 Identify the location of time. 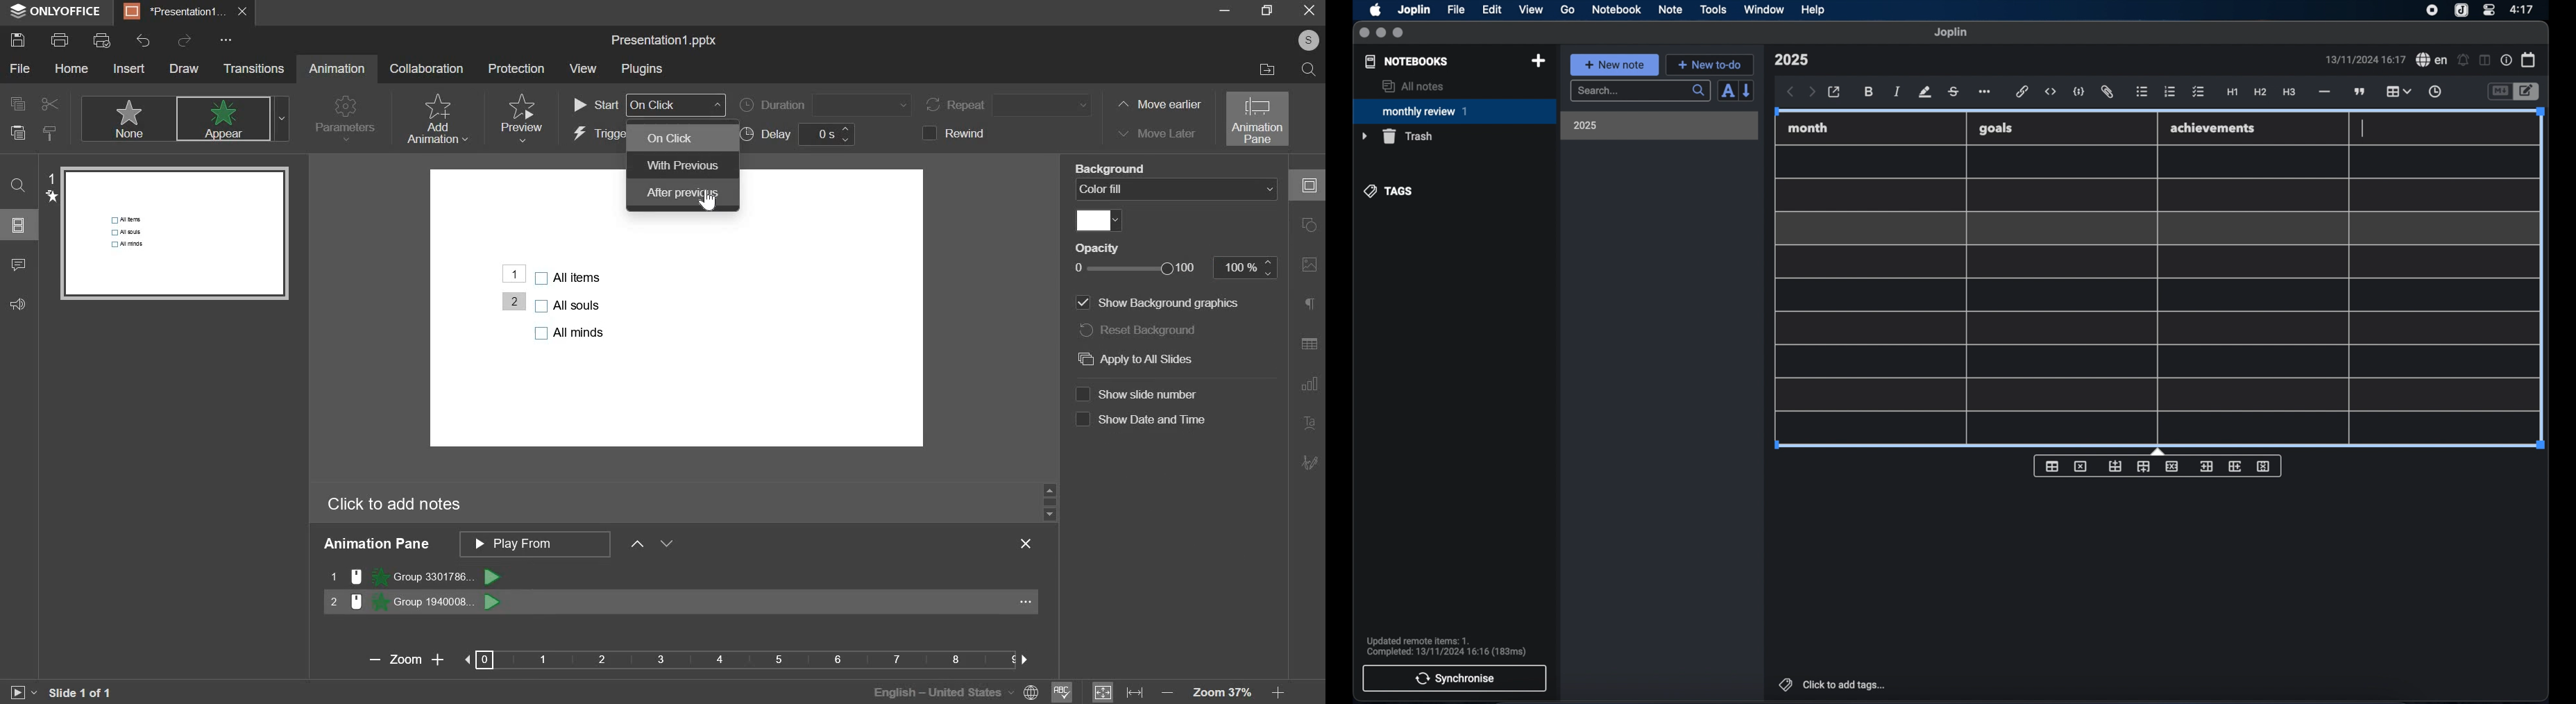
(2524, 9).